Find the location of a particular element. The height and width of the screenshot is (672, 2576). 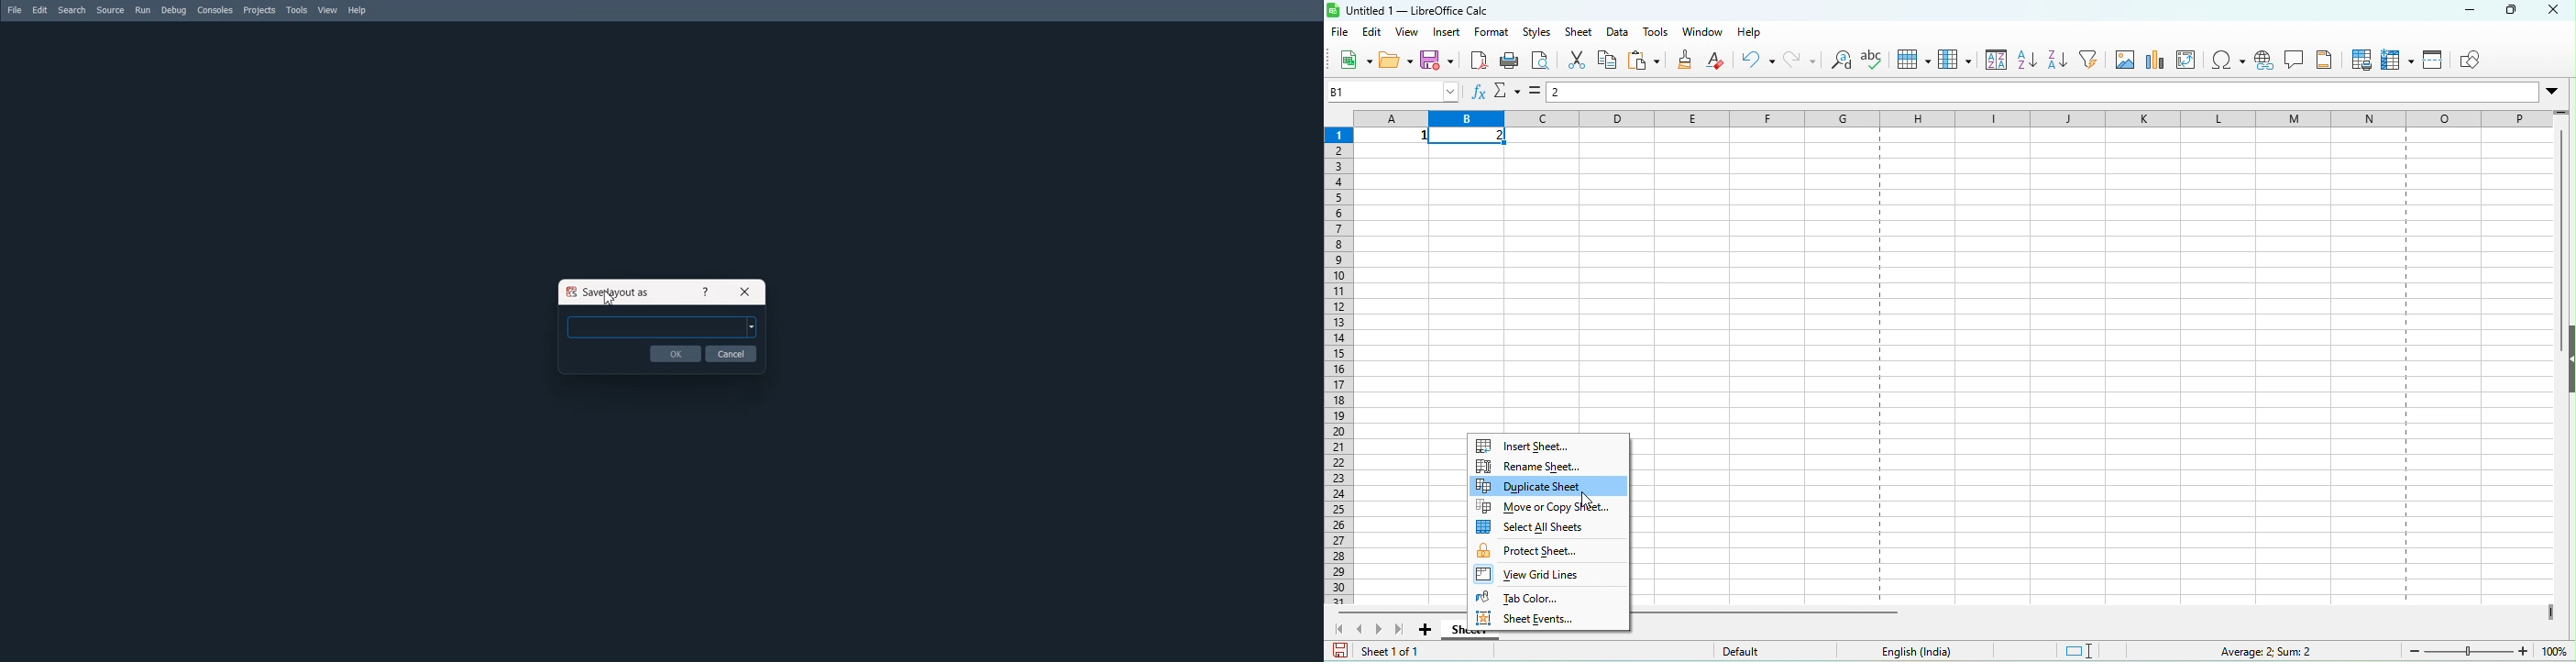

redo is located at coordinates (1803, 62).